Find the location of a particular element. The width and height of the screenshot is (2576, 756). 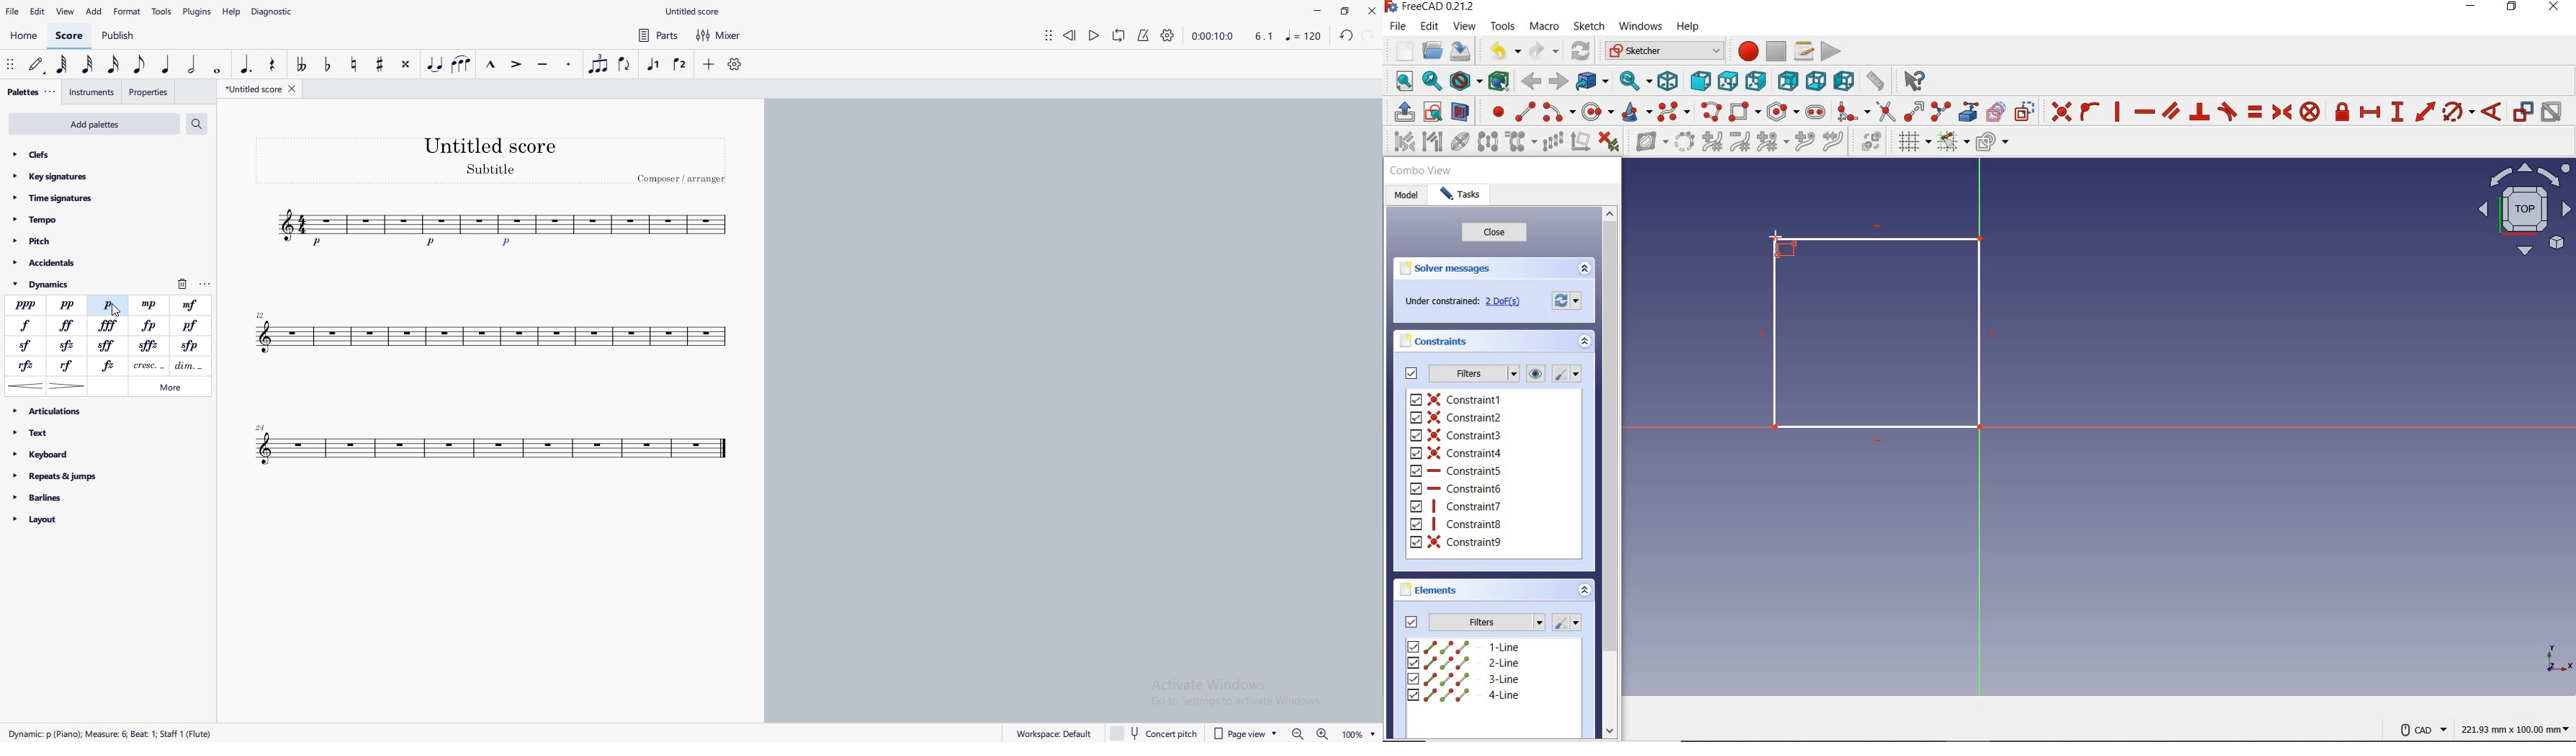

221.93mmx100.00mm is located at coordinates (2515, 729).